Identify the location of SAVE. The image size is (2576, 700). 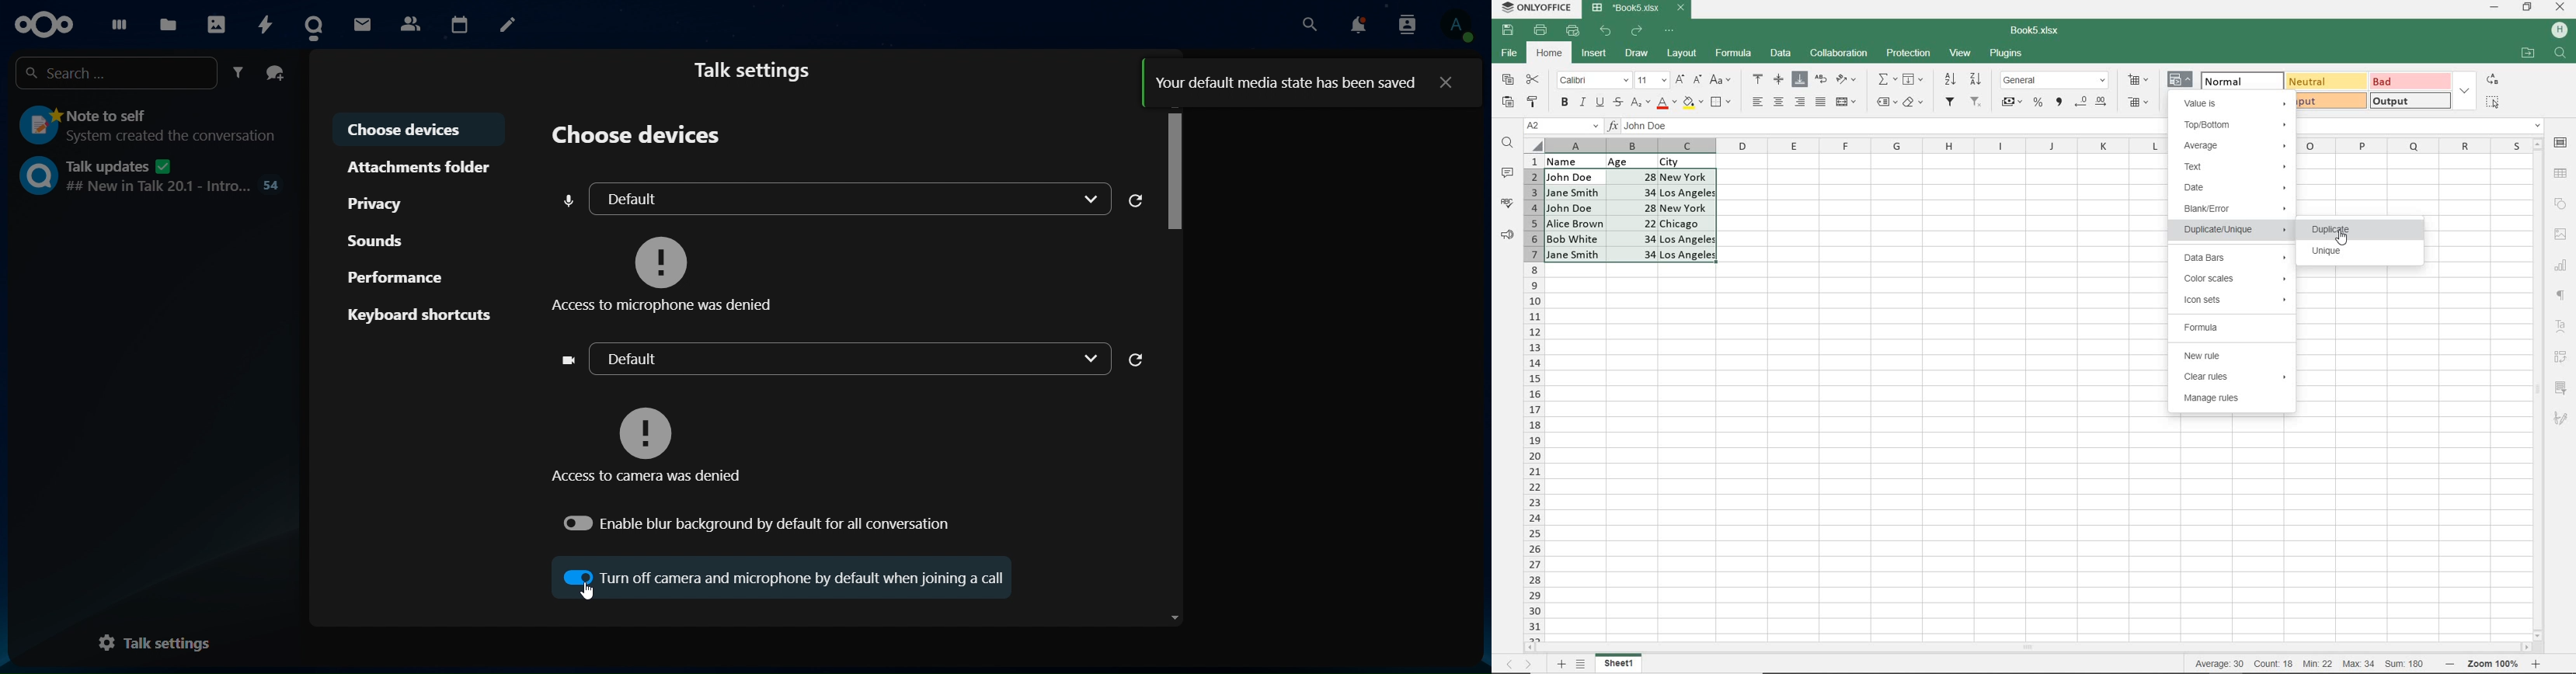
(1510, 29).